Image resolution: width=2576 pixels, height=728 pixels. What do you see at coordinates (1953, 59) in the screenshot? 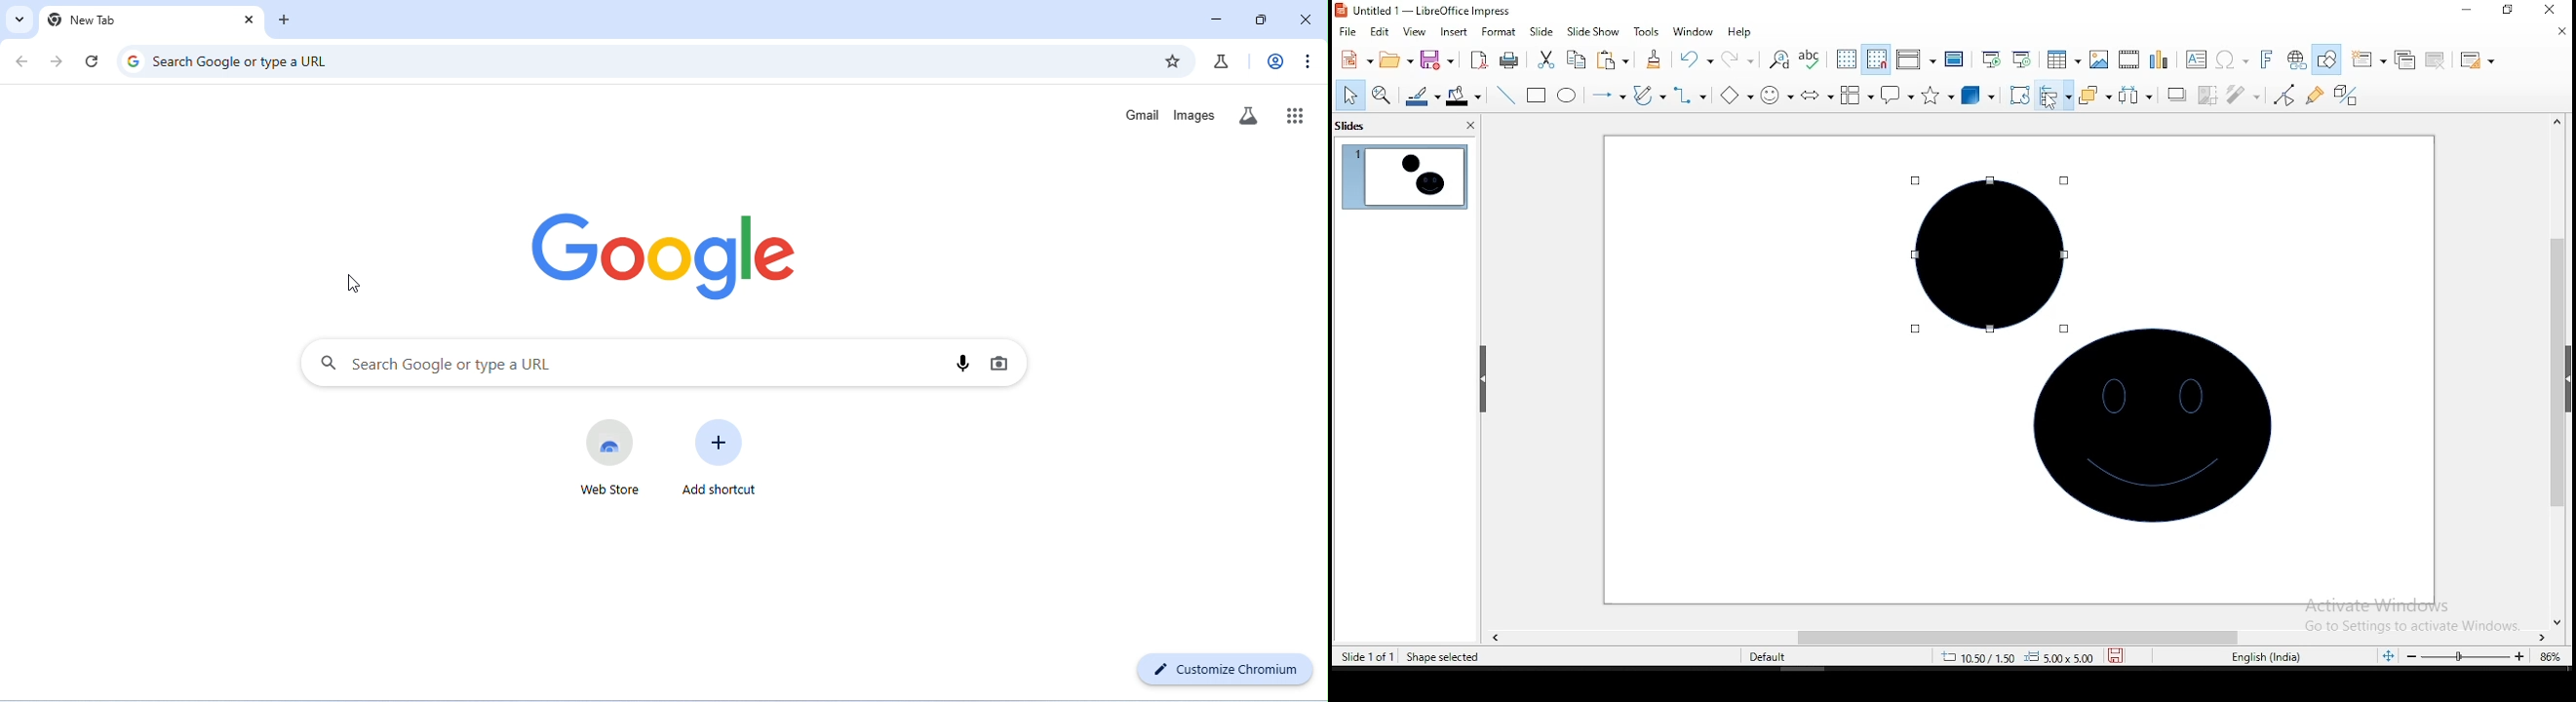
I see `master slide` at bounding box center [1953, 59].